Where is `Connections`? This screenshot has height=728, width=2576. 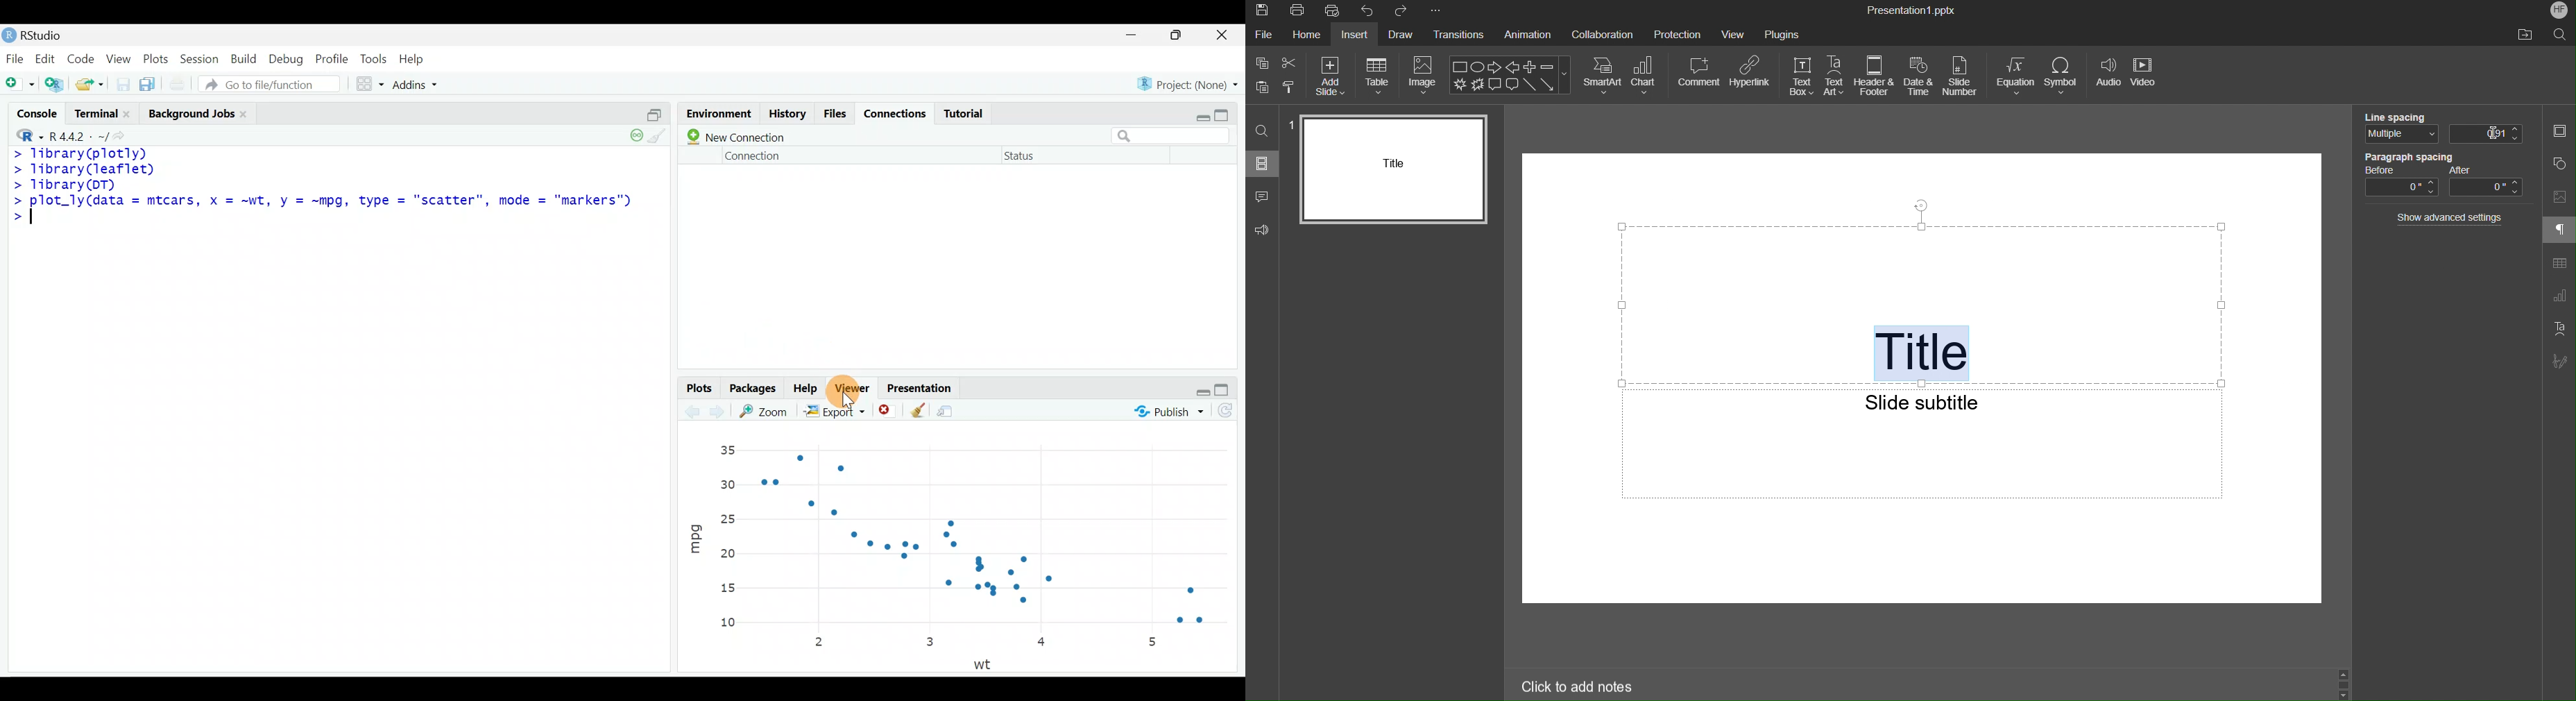 Connections is located at coordinates (891, 110).